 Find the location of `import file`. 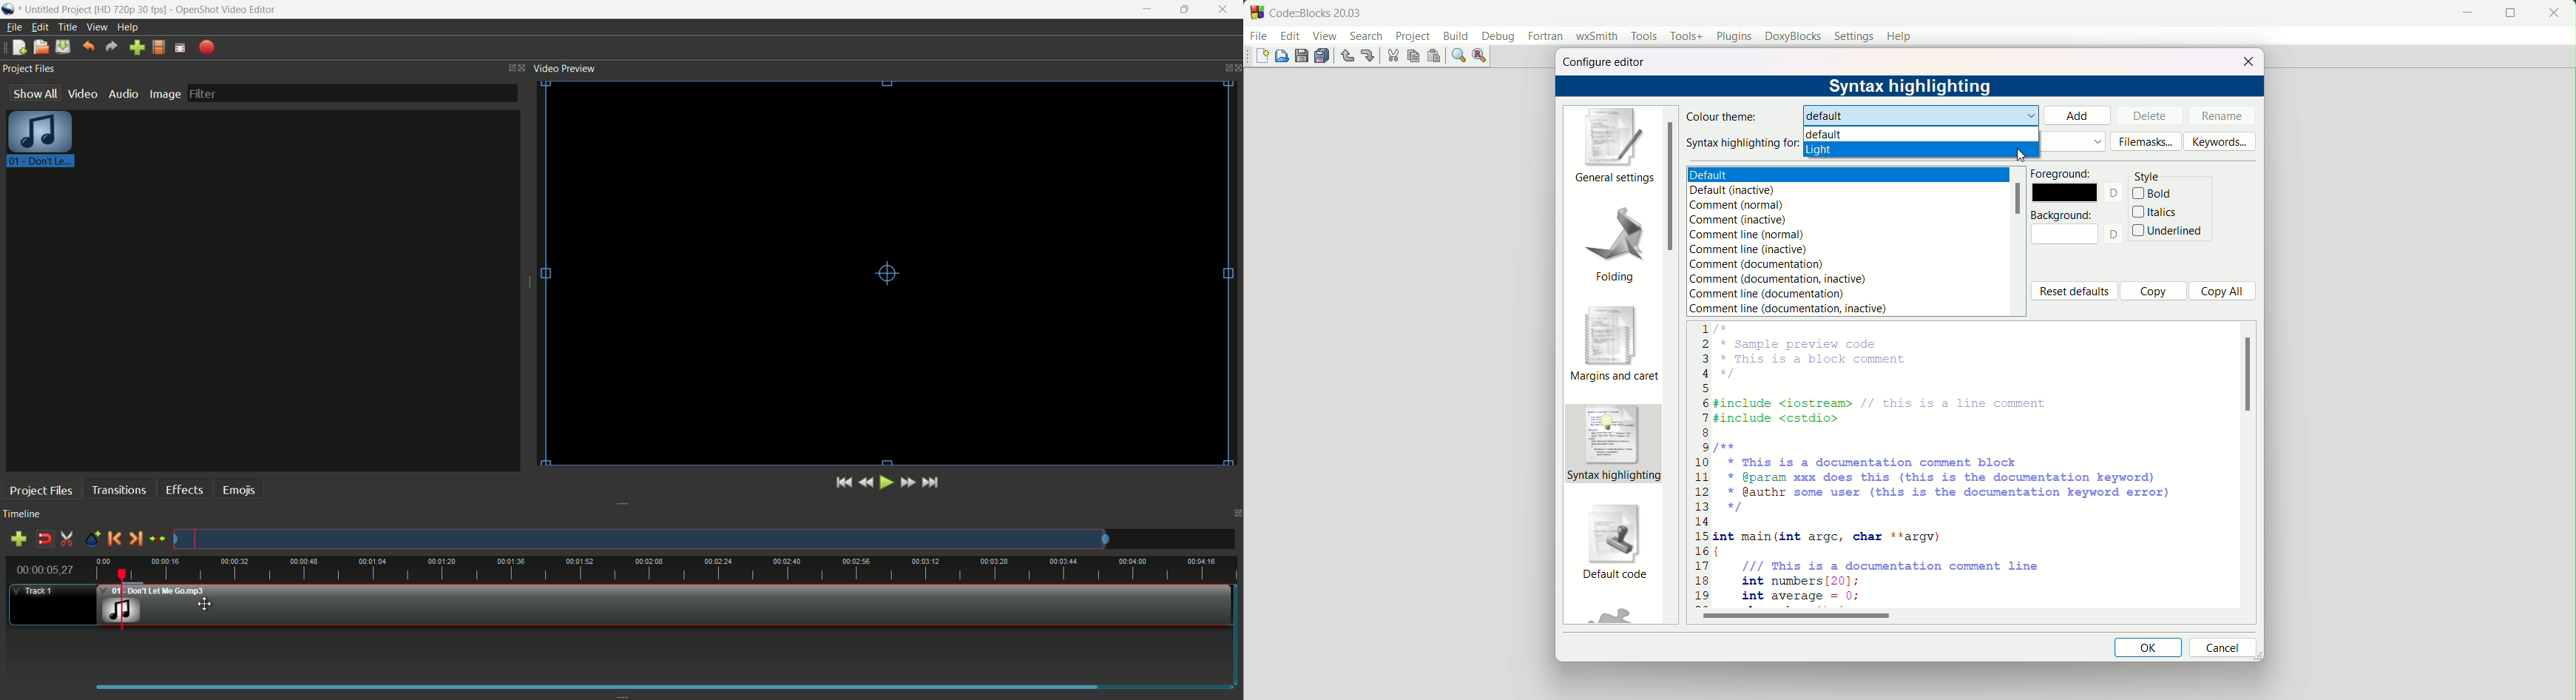

import file is located at coordinates (138, 48).